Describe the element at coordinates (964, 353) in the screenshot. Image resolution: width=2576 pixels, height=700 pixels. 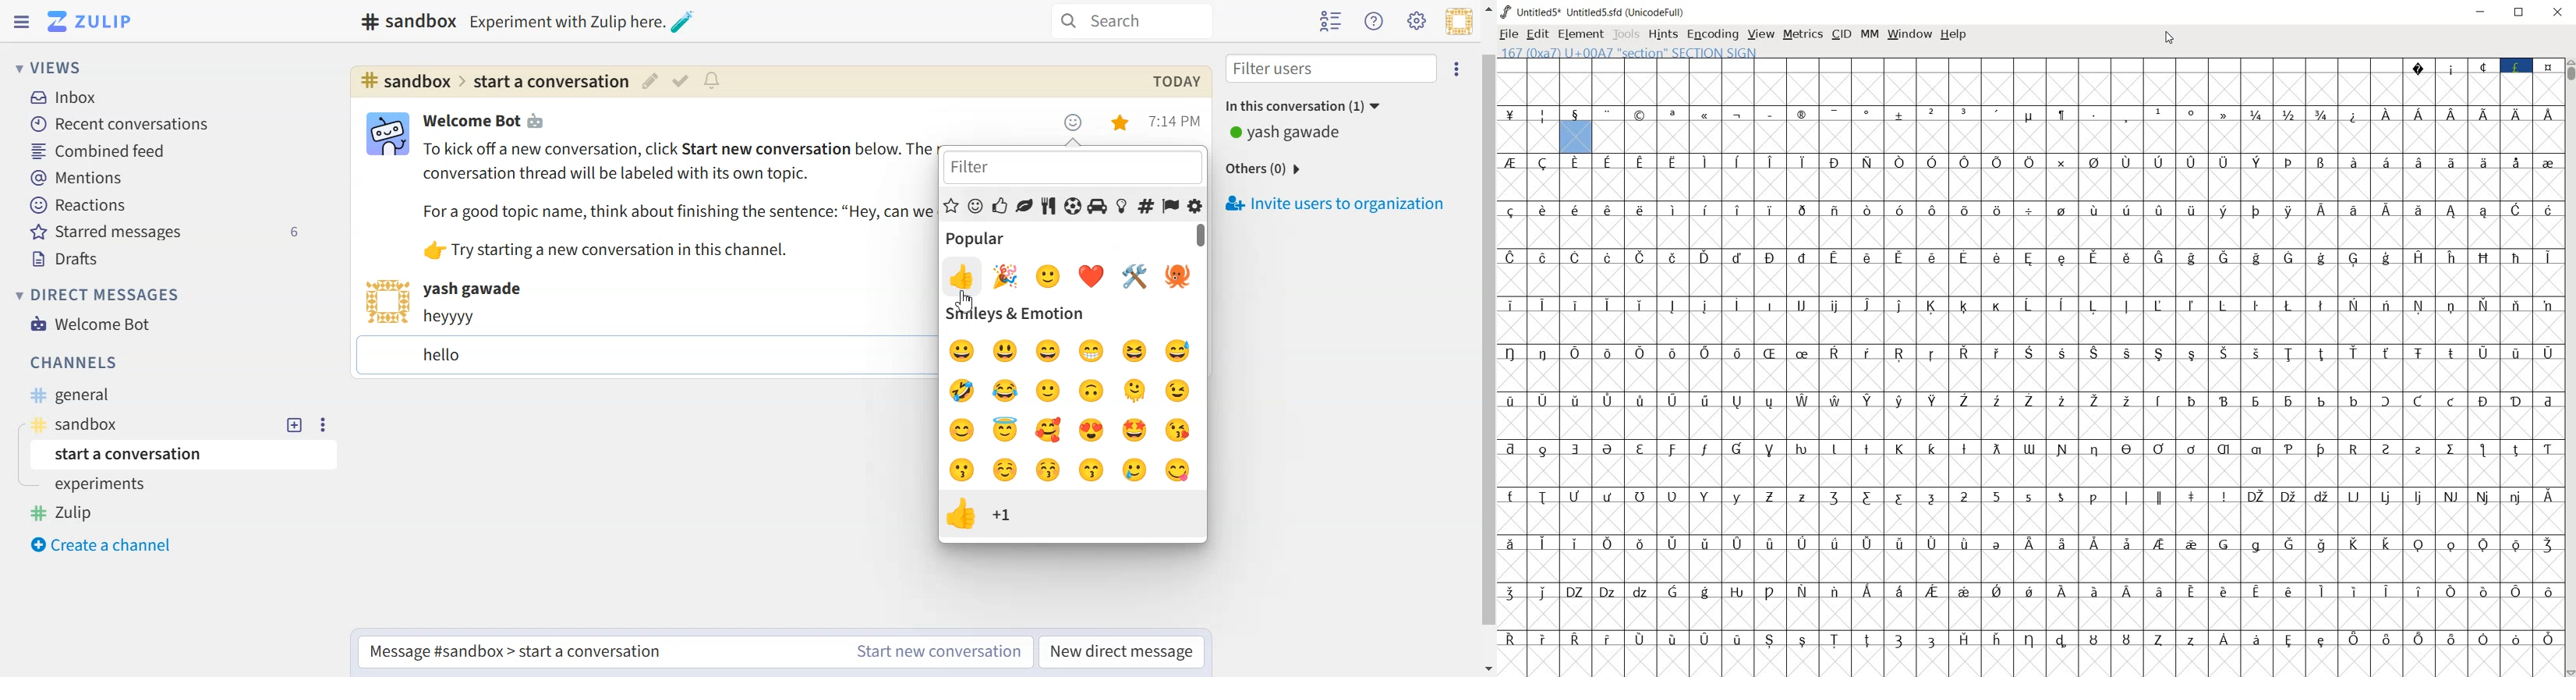
I see `grinning` at that location.